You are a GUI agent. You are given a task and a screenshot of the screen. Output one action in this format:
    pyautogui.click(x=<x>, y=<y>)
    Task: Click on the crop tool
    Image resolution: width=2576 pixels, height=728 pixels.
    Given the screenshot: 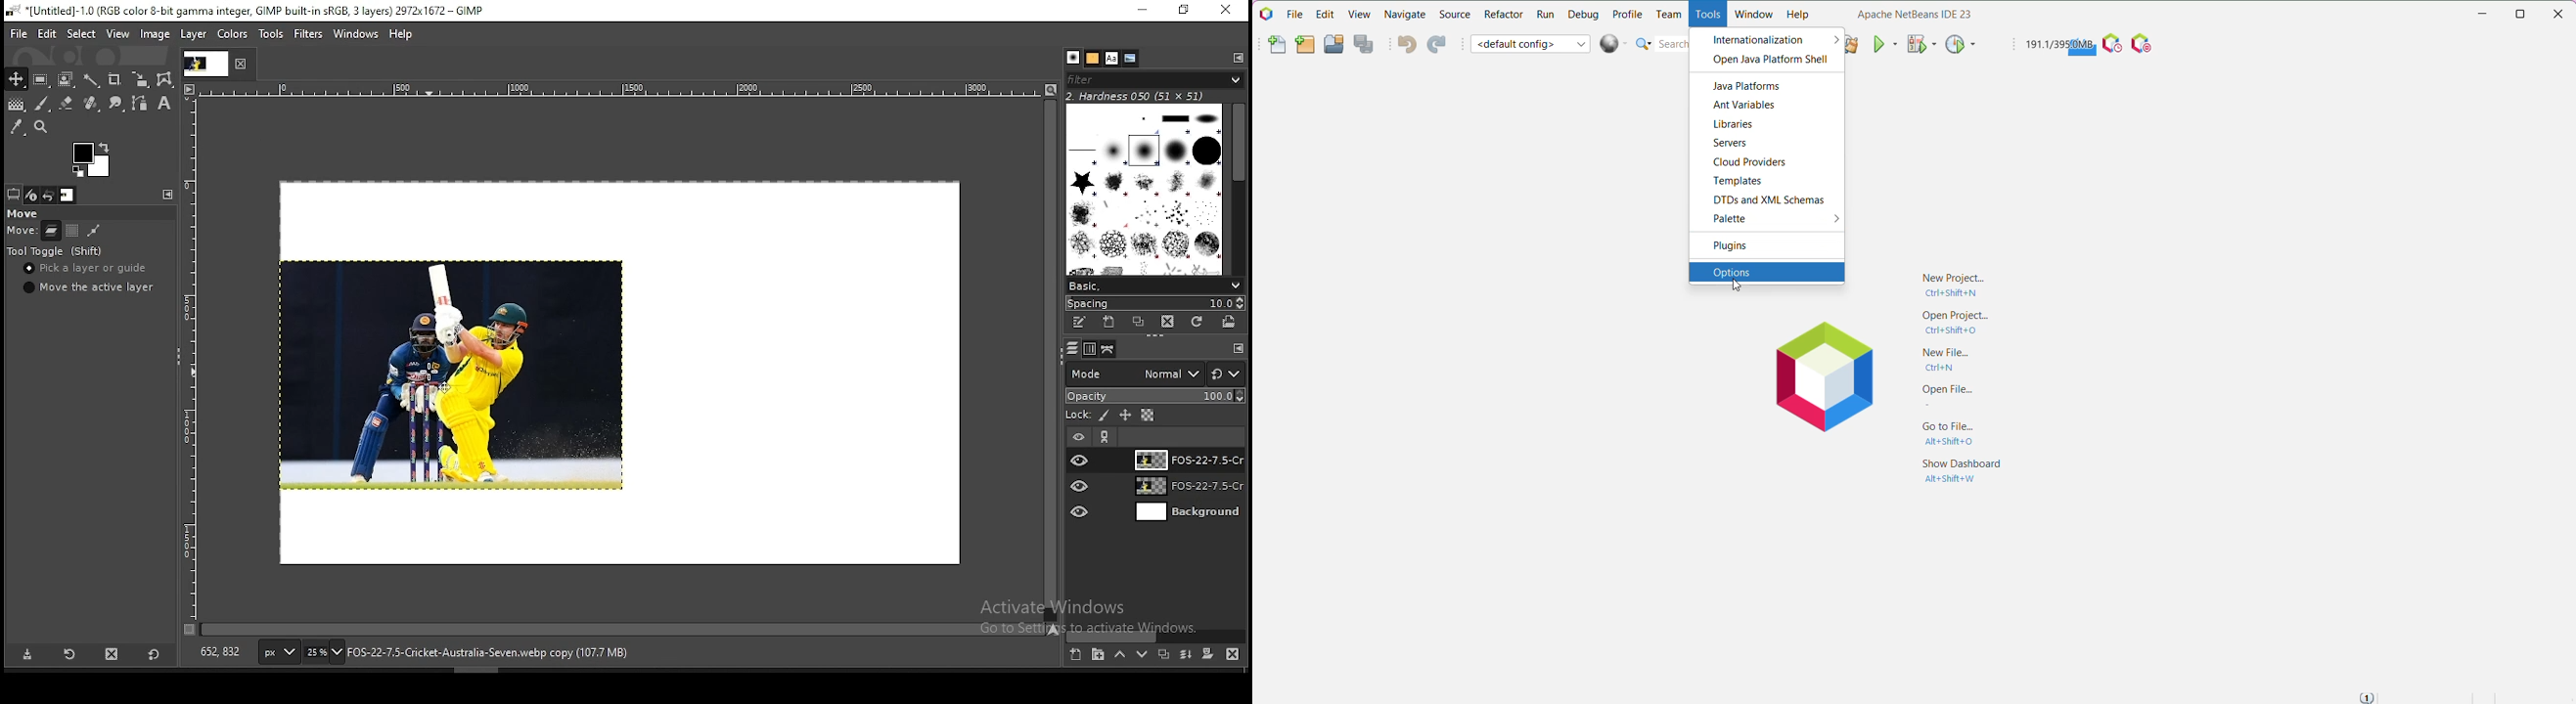 What is the action you would take?
    pyautogui.click(x=113, y=78)
    